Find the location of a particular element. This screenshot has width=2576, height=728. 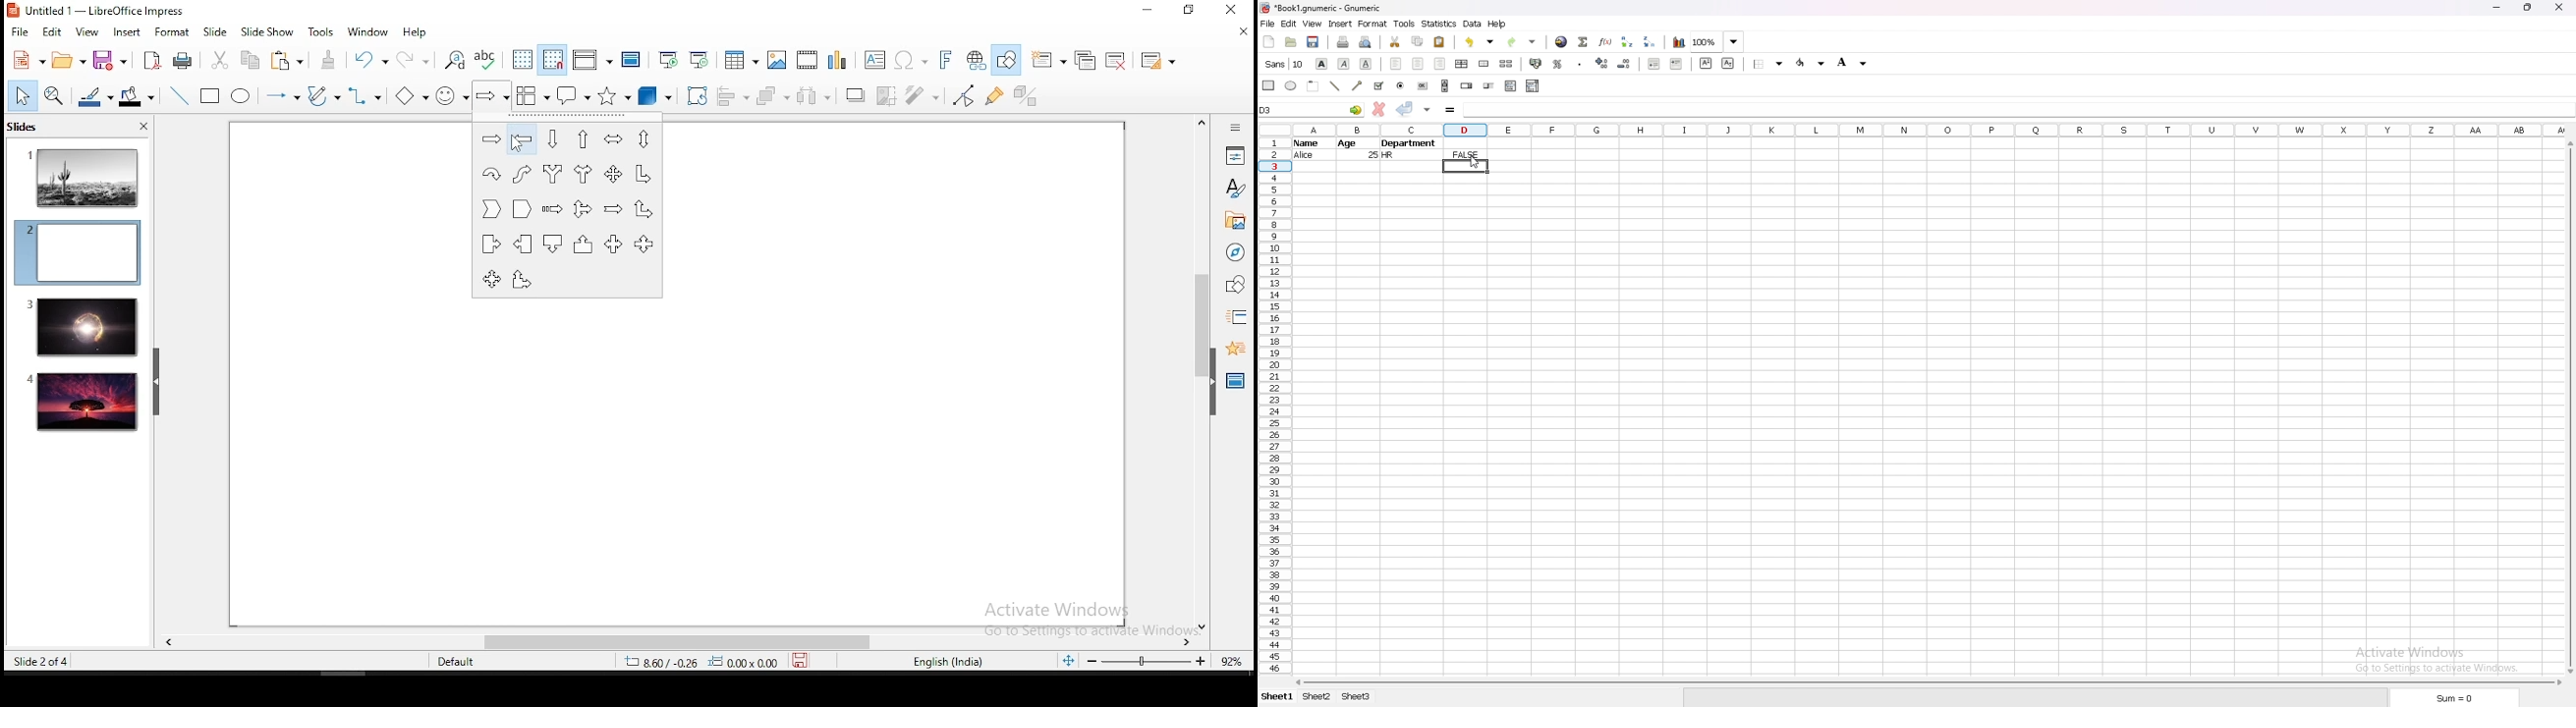

up and right arrow is located at coordinates (644, 208).